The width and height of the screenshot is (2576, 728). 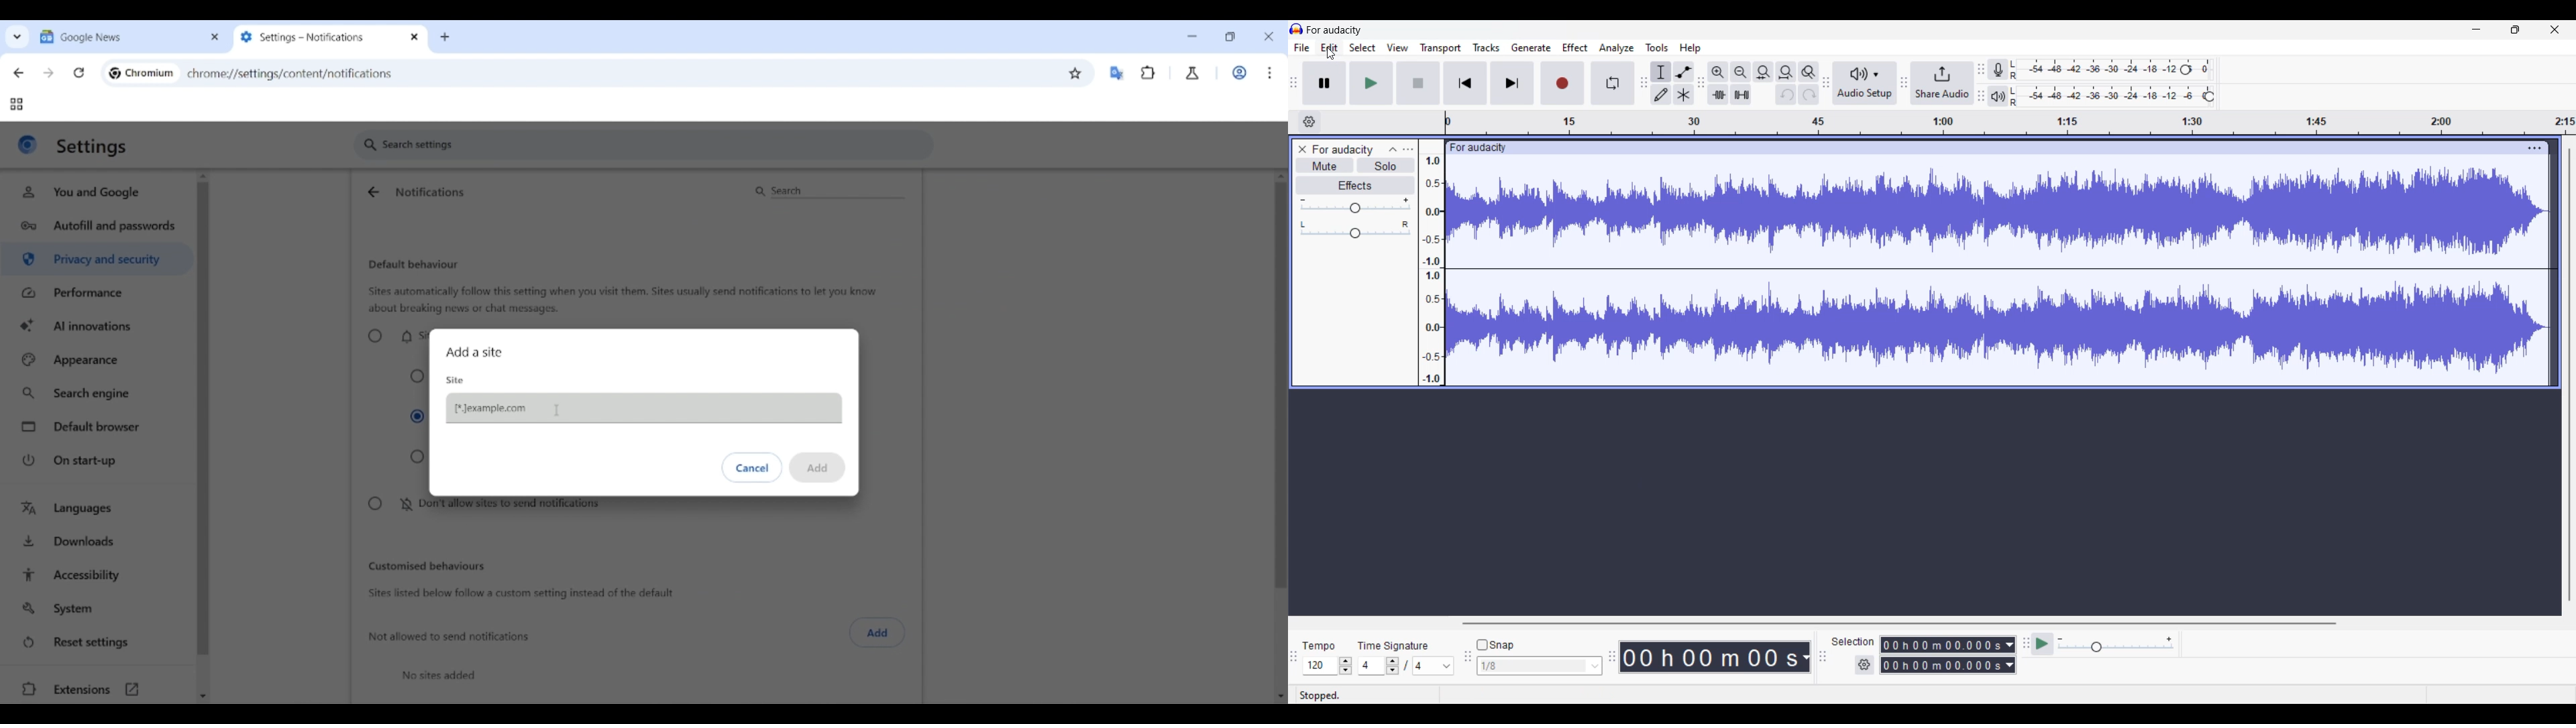 I want to click on Edit menu, so click(x=1329, y=47).